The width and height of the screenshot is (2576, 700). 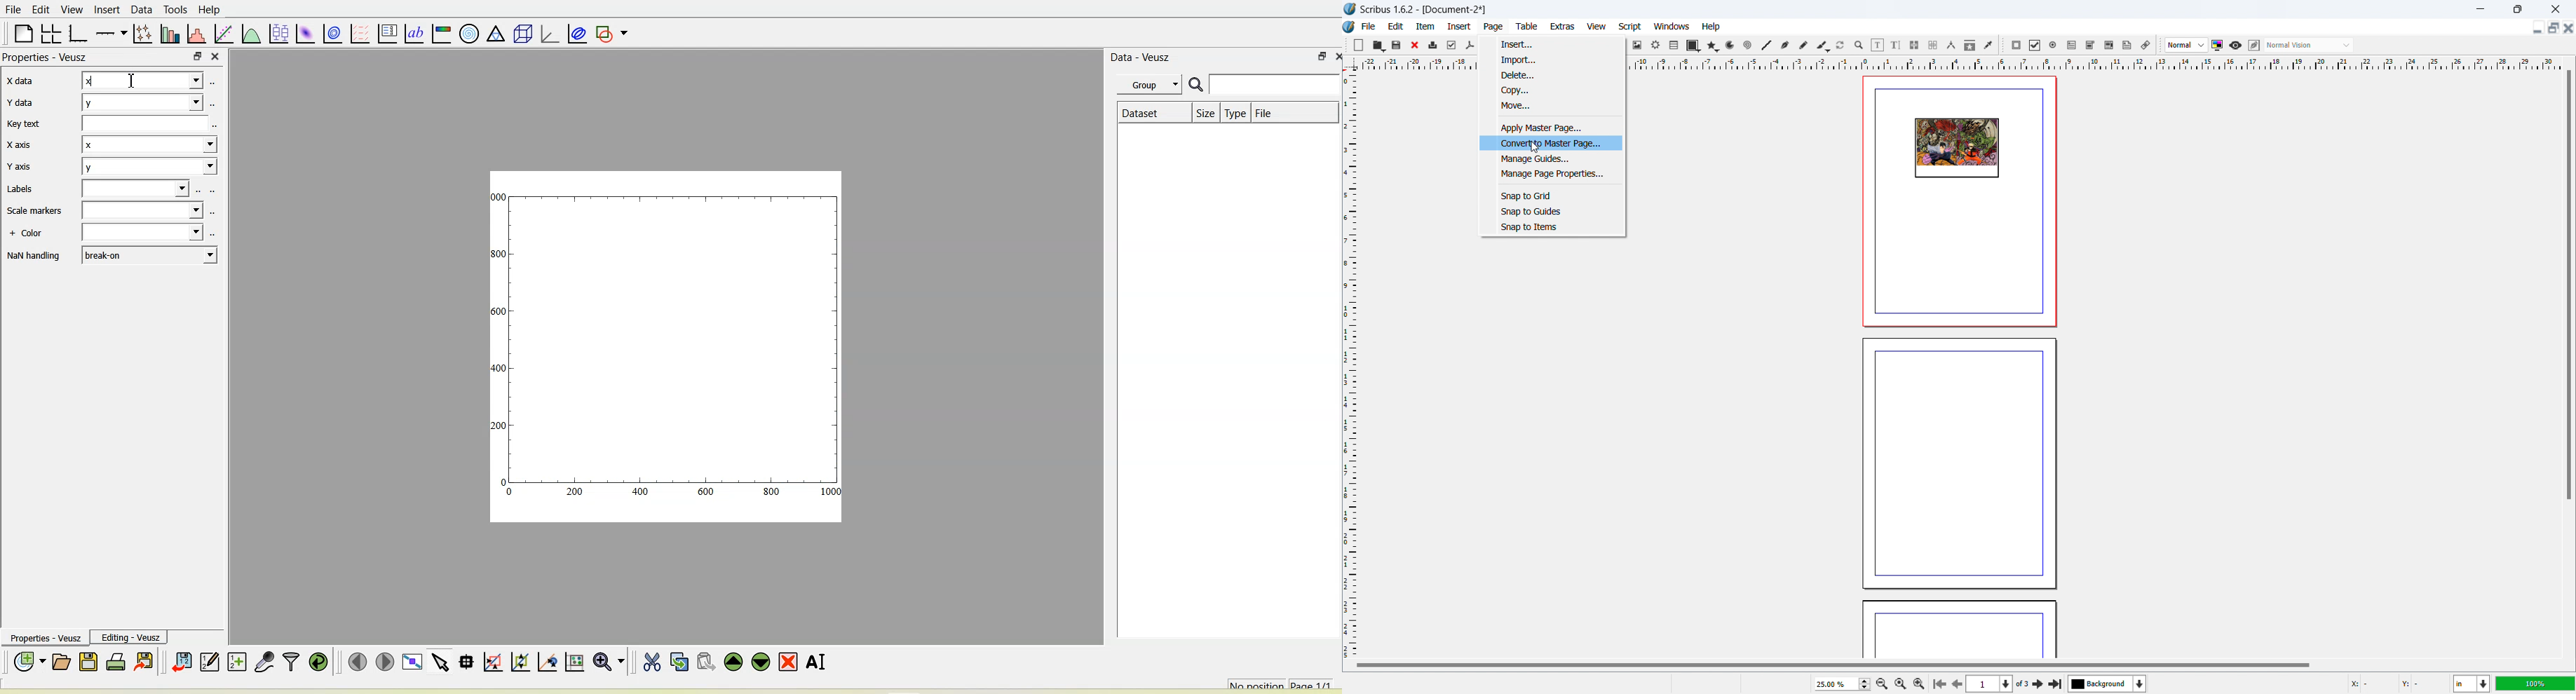 I want to click on NaN handling, so click(x=34, y=256).